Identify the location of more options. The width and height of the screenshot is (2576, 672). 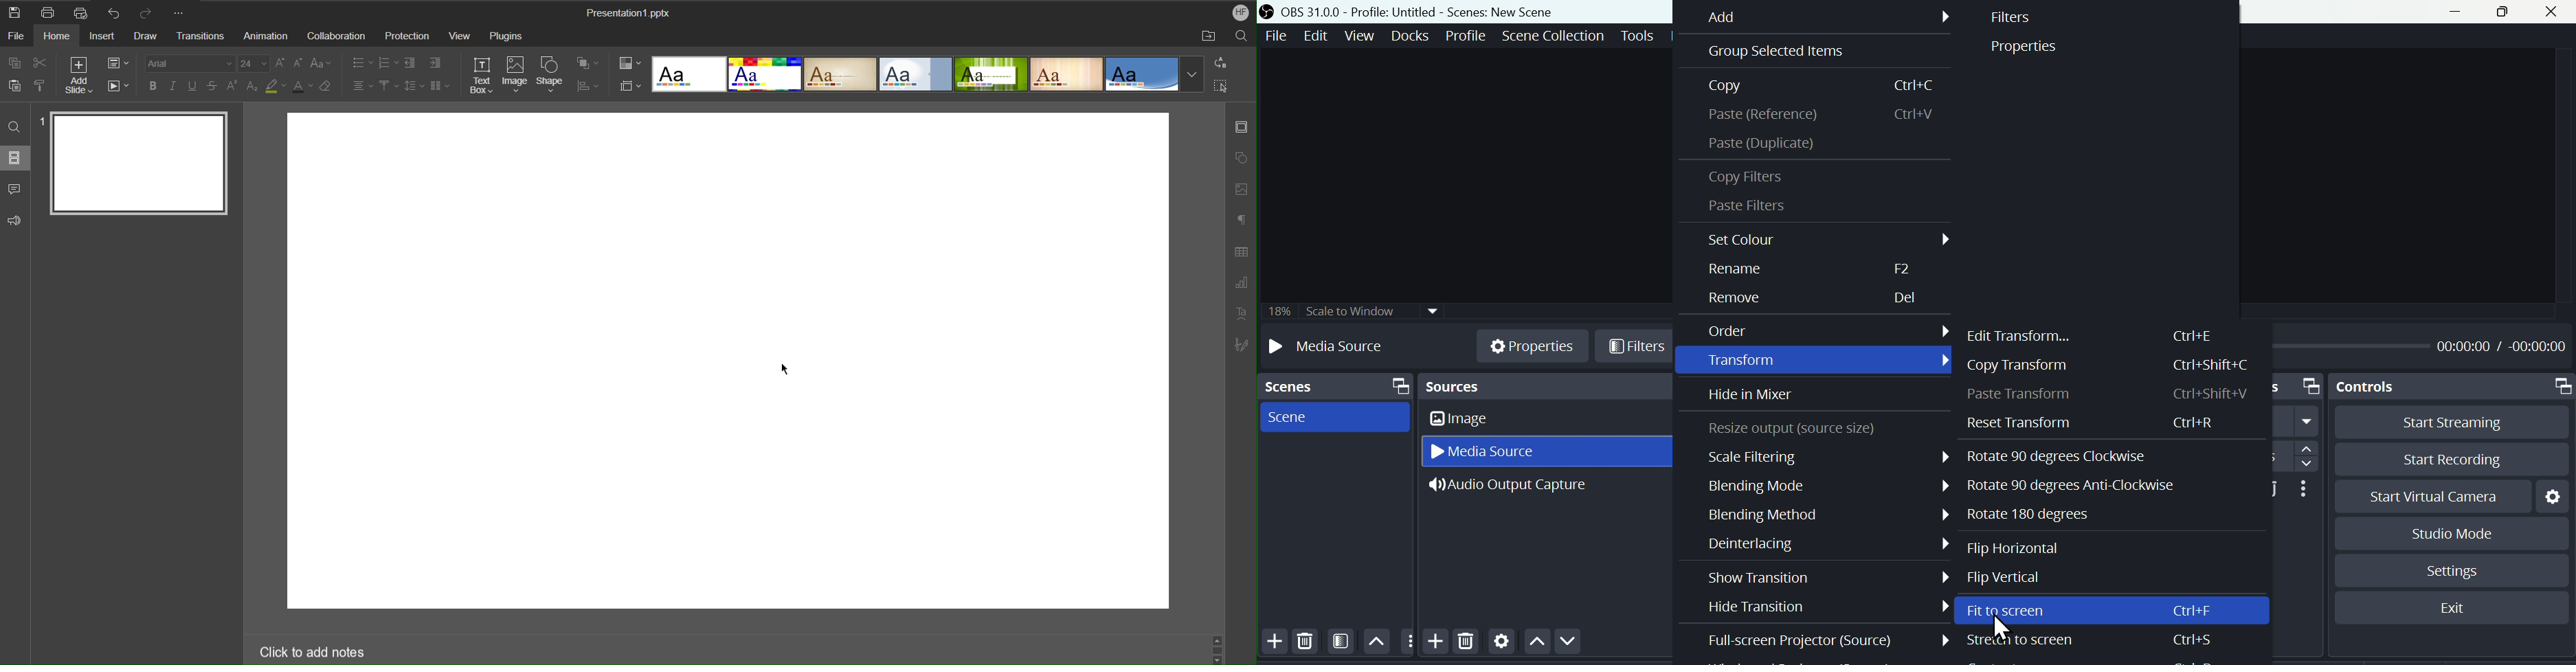
(1407, 640).